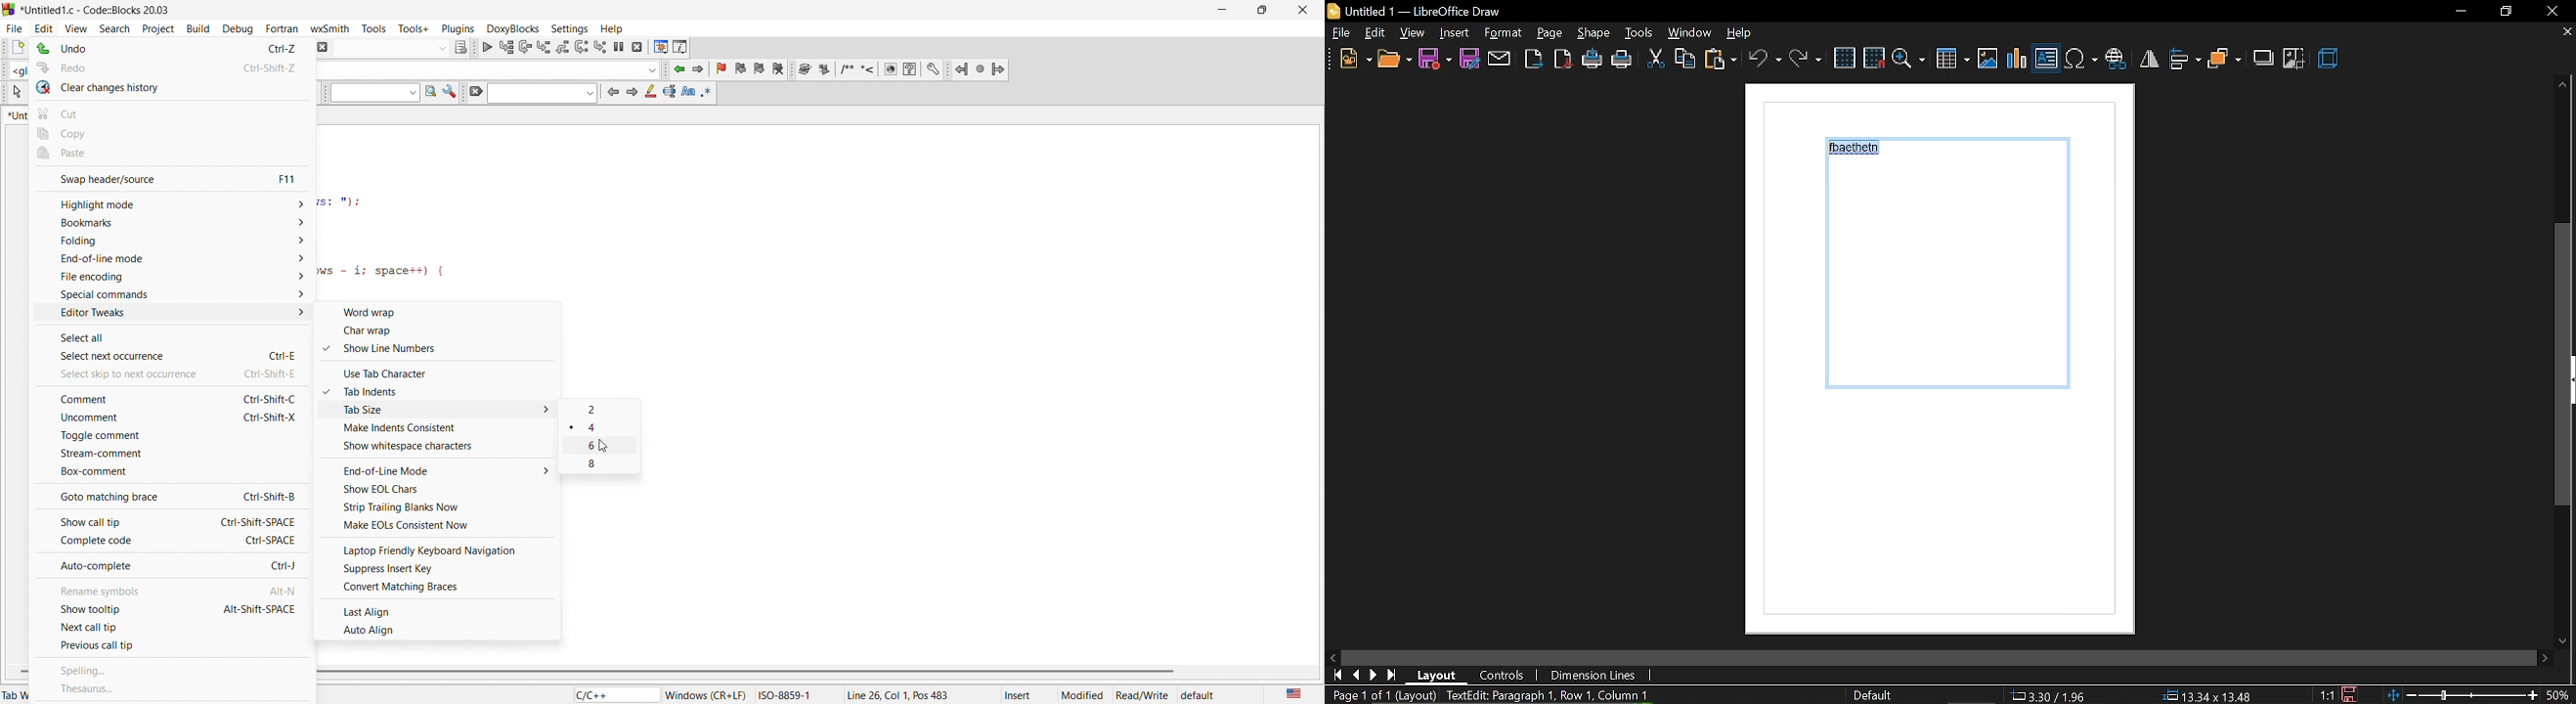 This screenshot has height=728, width=2576. What do you see at coordinates (78, 25) in the screenshot?
I see `view` at bounding box center [78, 25].